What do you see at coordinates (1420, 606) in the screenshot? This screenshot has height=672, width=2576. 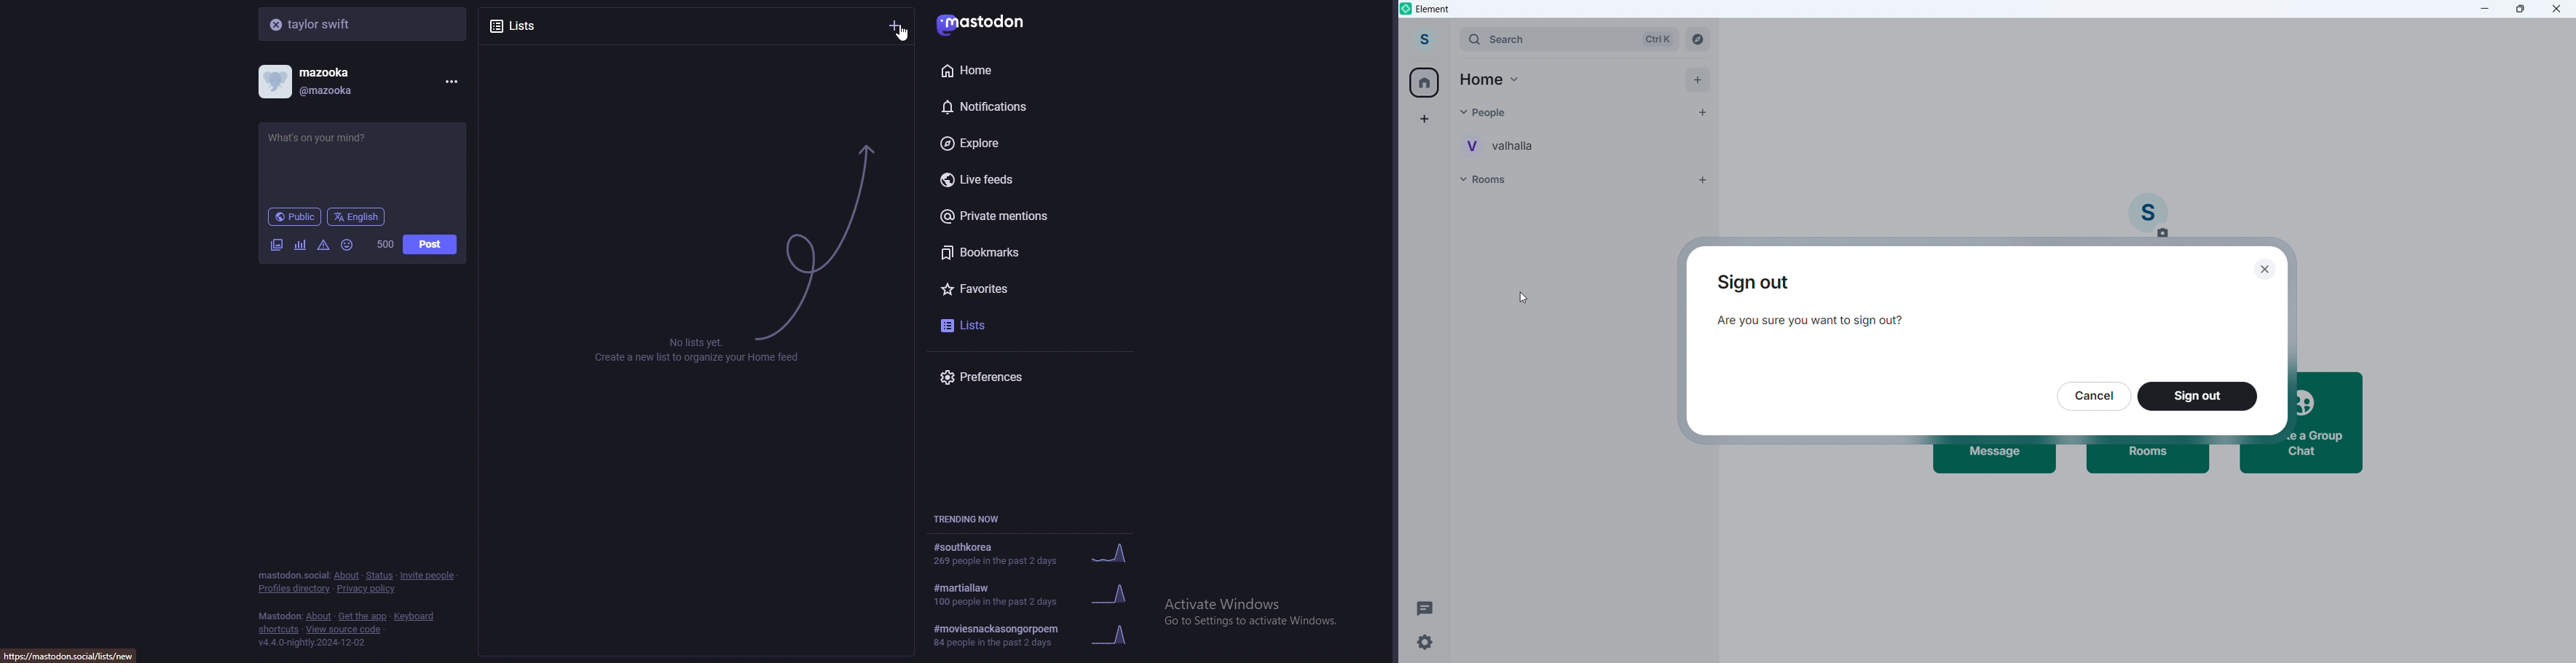 I see `Threads ` at bounding box center [1420, 606].